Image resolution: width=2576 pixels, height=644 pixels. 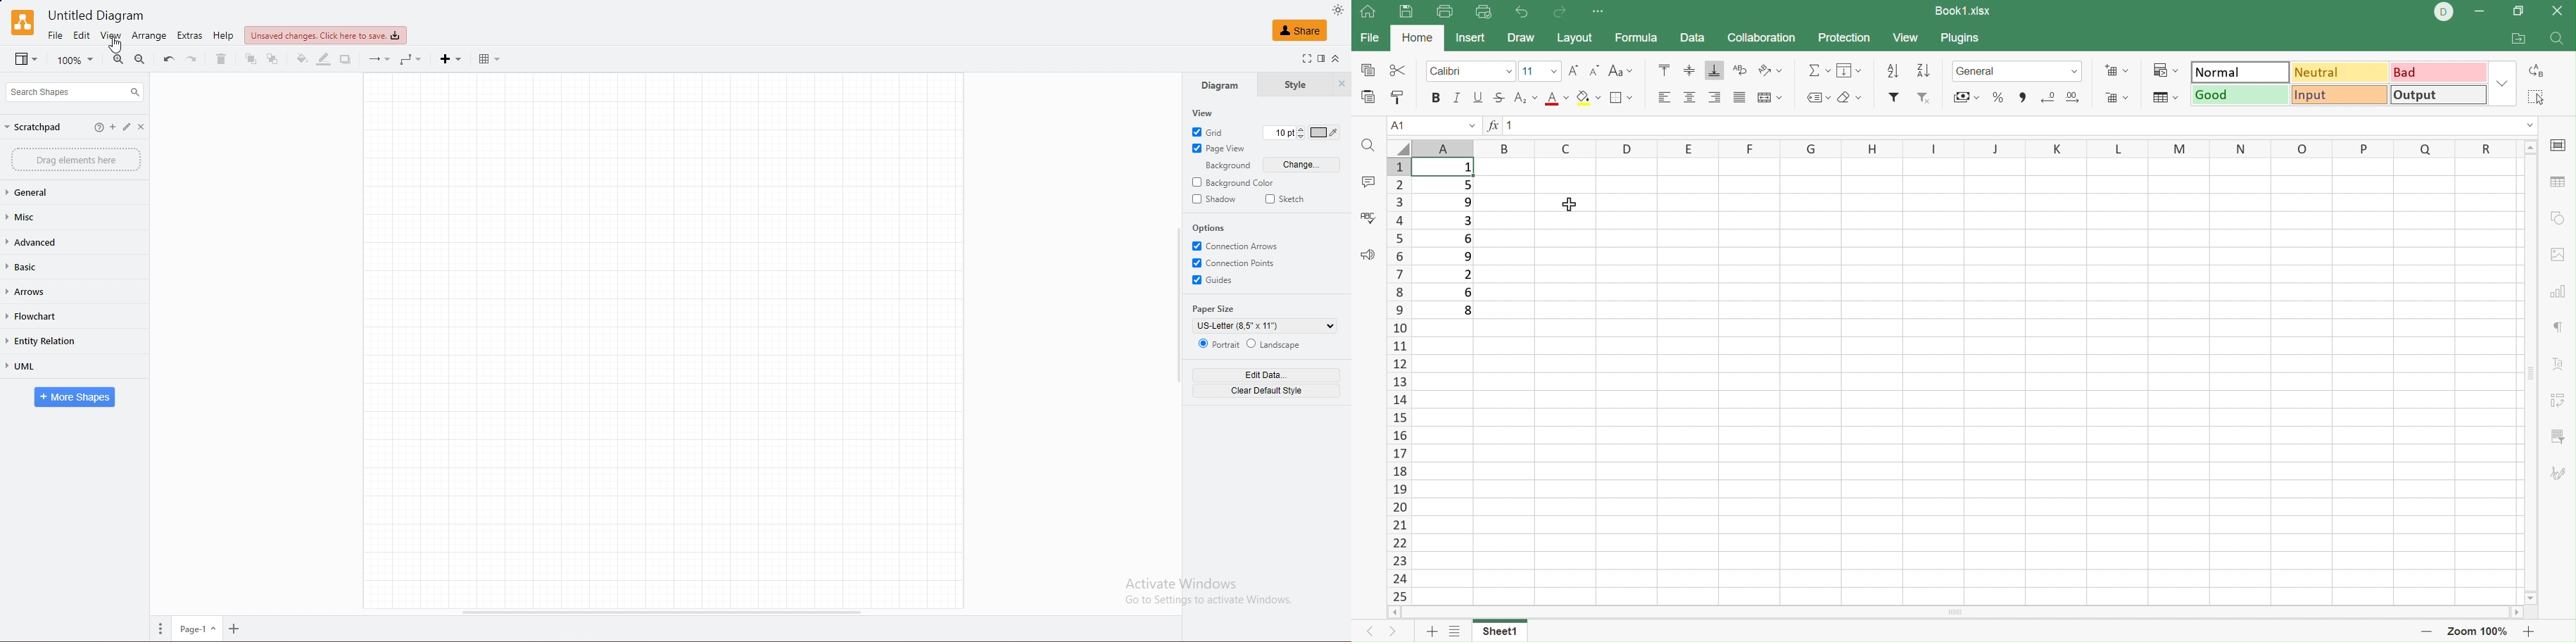 I want to click on grid, so click(x=1213, y=131).